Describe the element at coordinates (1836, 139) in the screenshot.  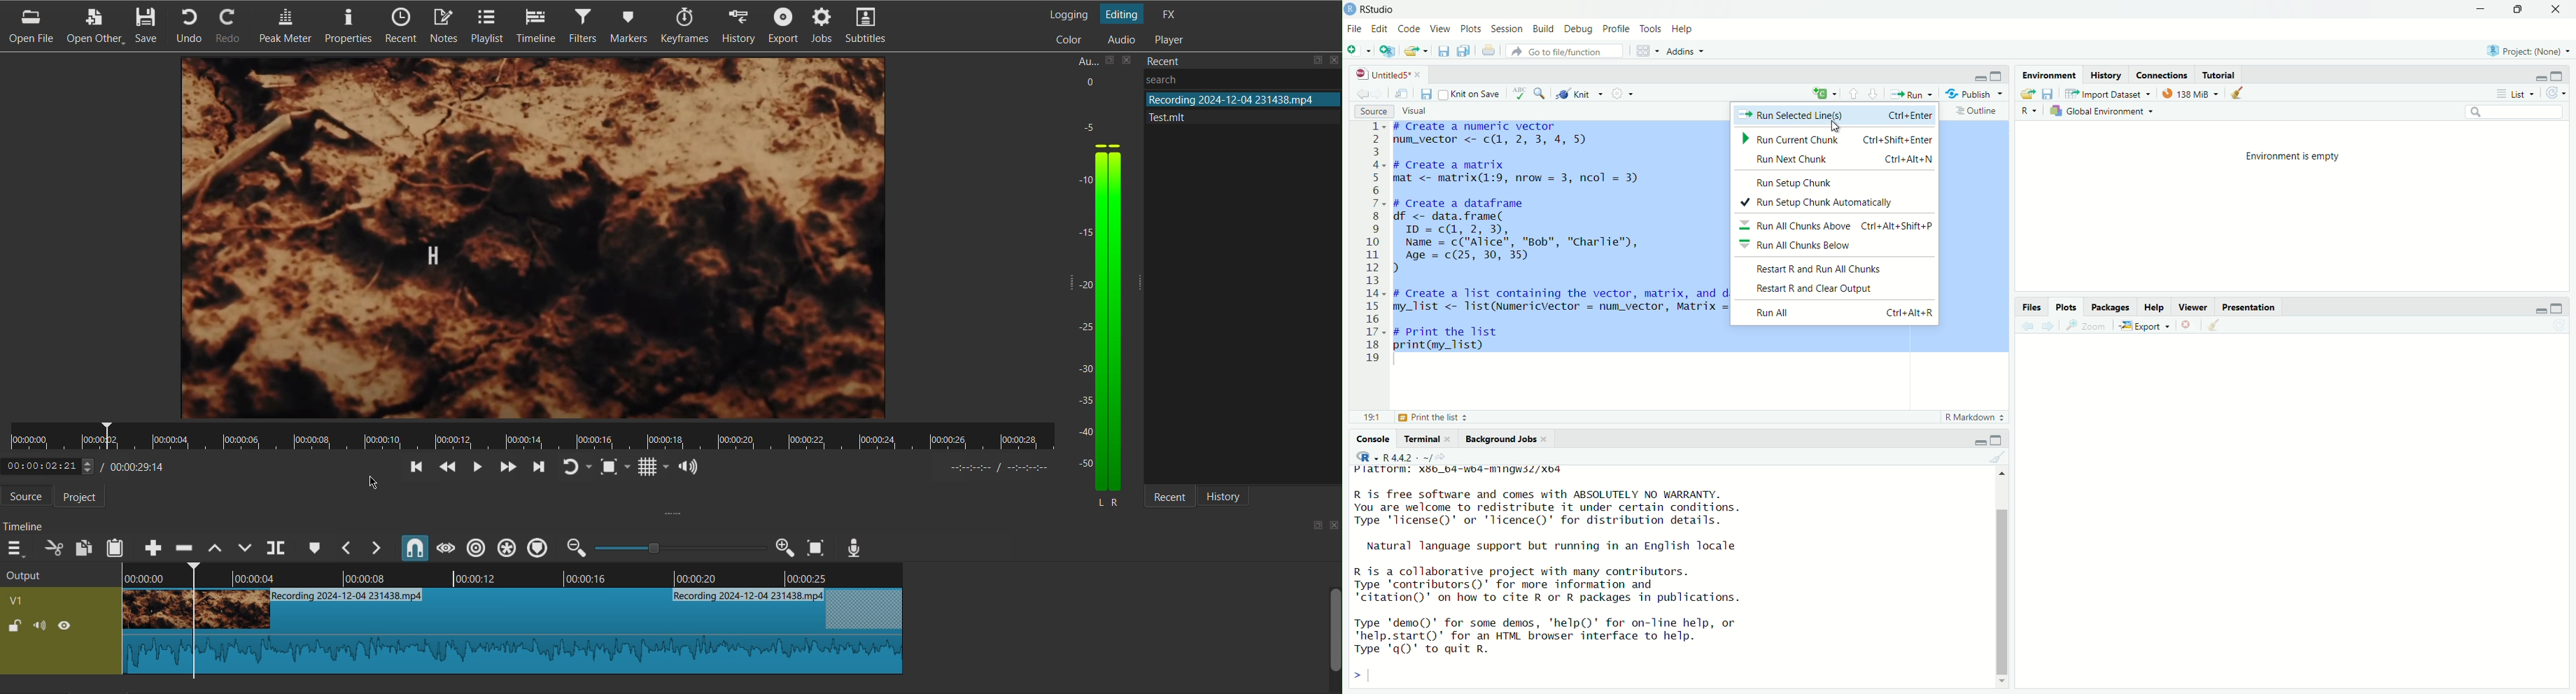
I see `Run Current Chunk ~~ Ctrl+Shift+Enter` at that location.